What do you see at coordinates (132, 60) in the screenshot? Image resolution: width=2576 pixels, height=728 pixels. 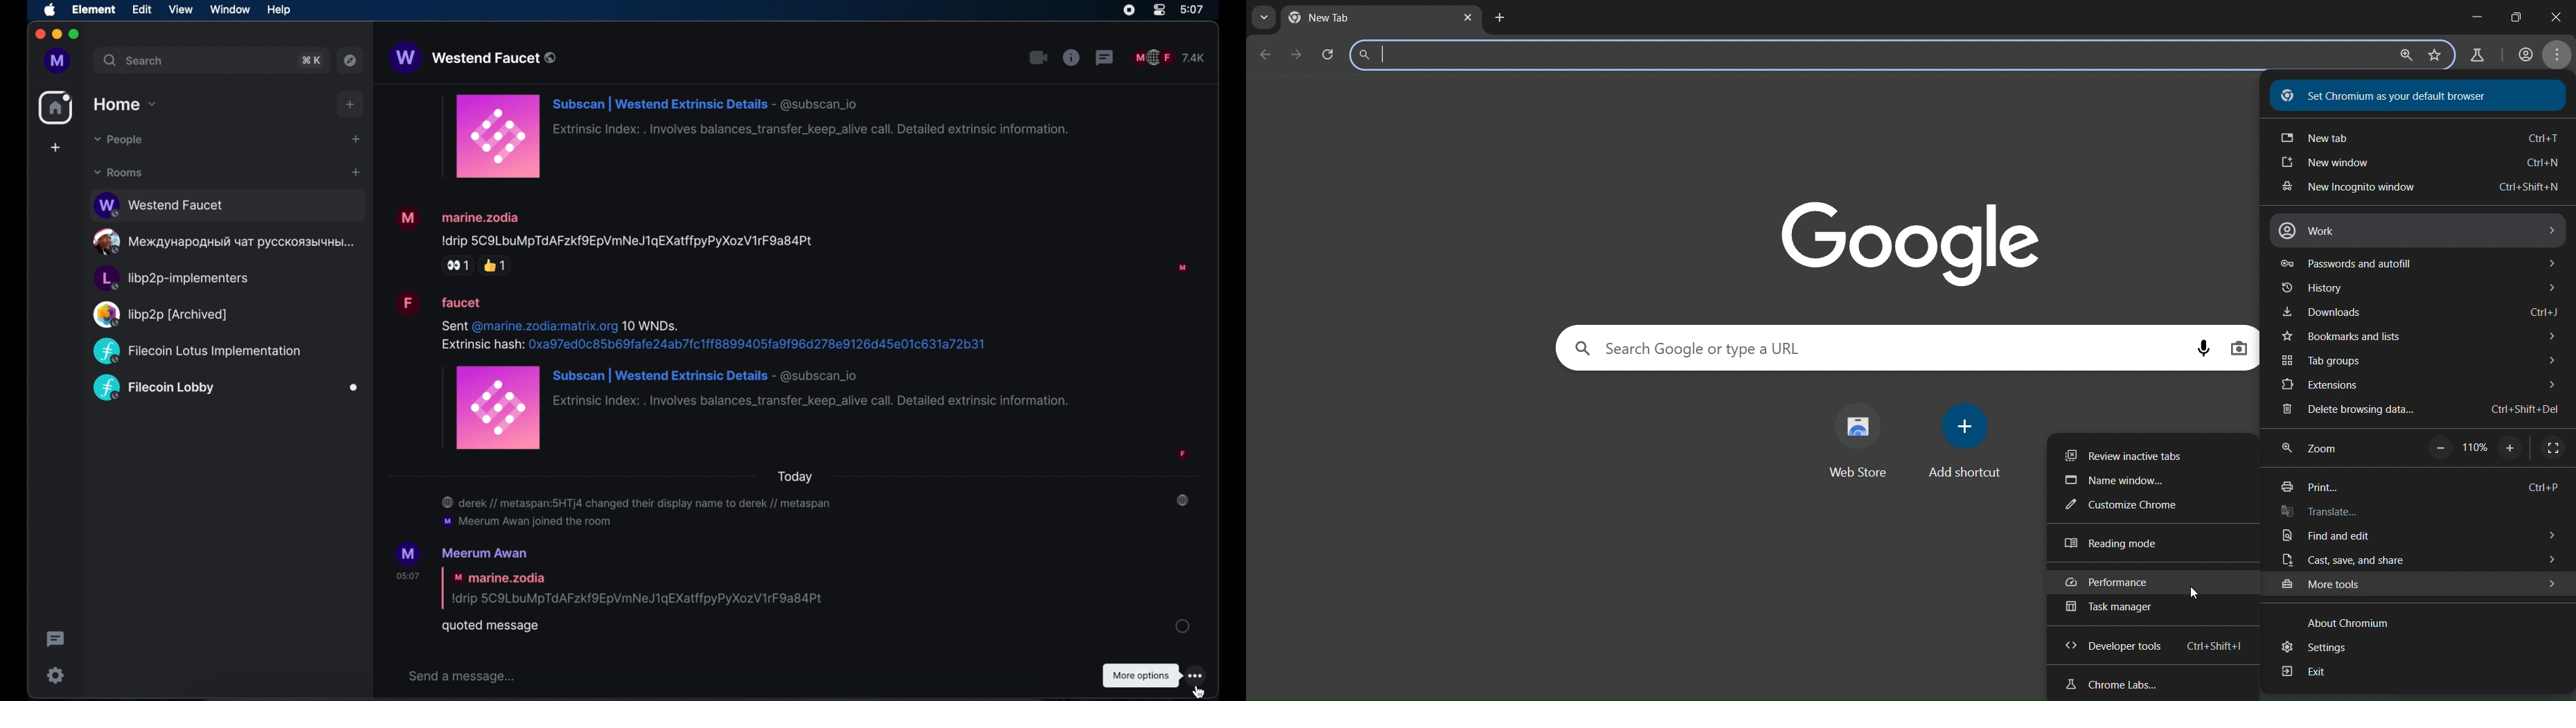 I see `search` at bounding box center [132, 60].